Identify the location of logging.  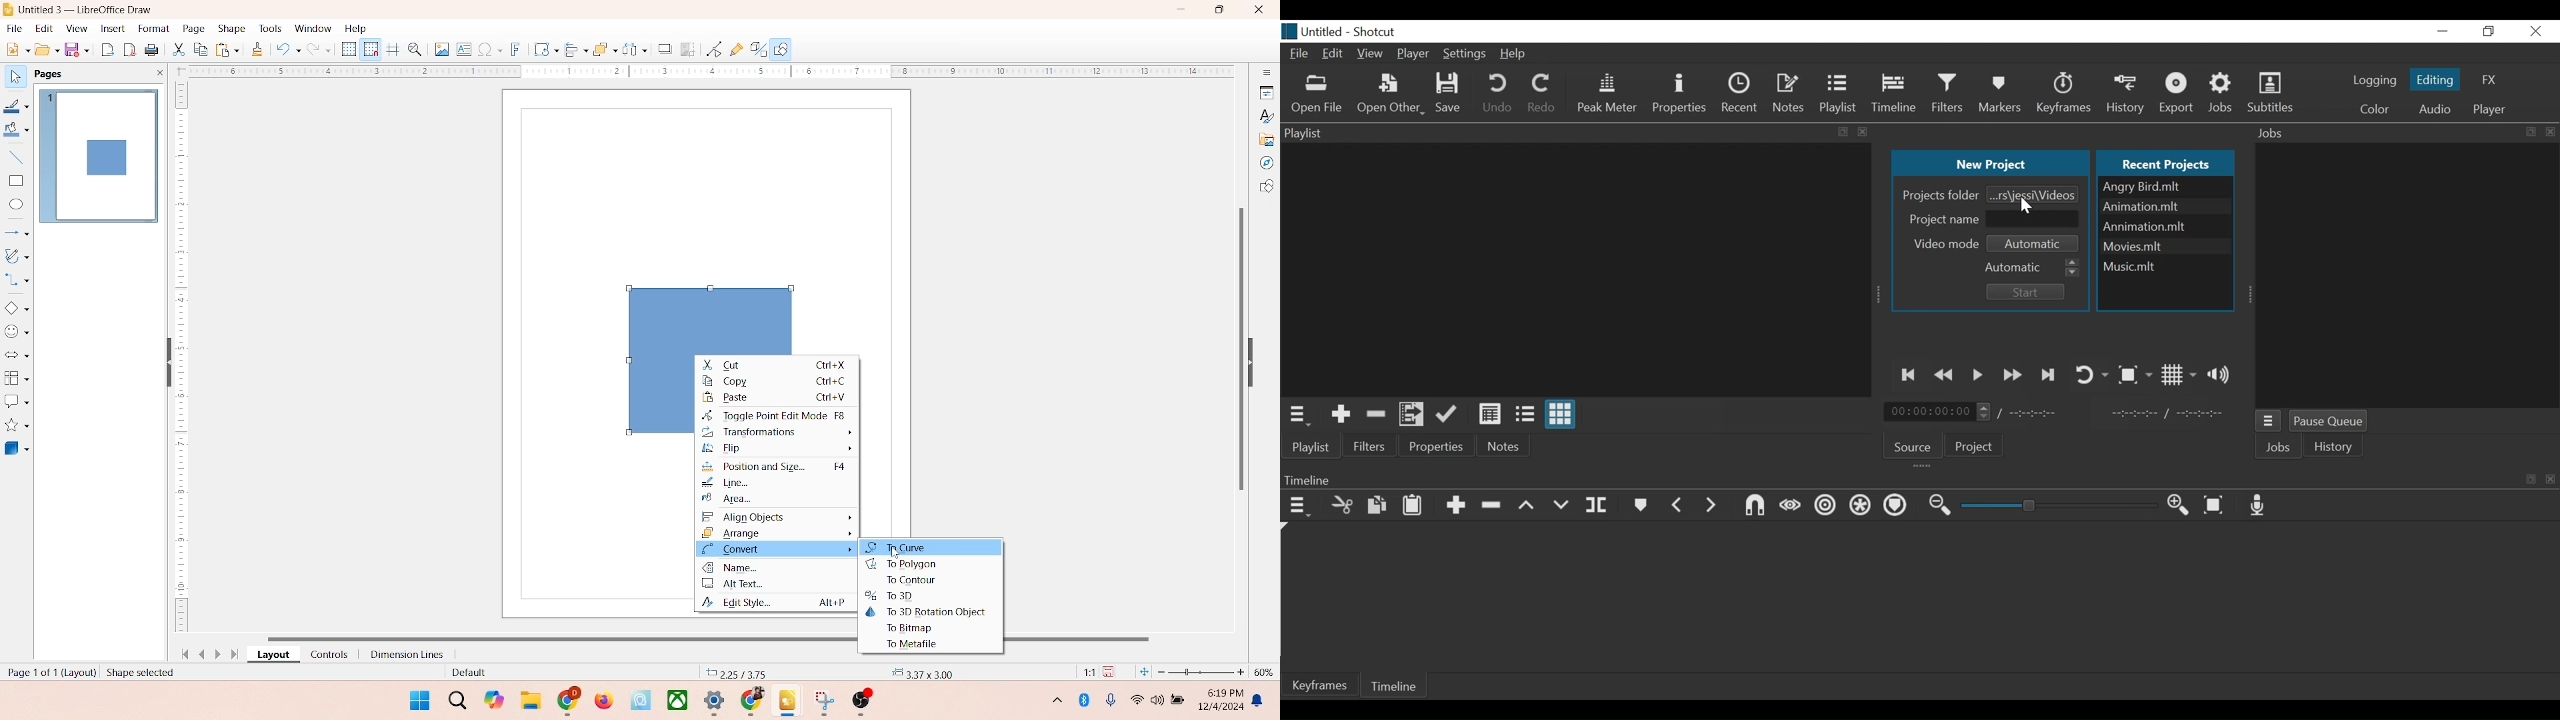
(2374, 82).